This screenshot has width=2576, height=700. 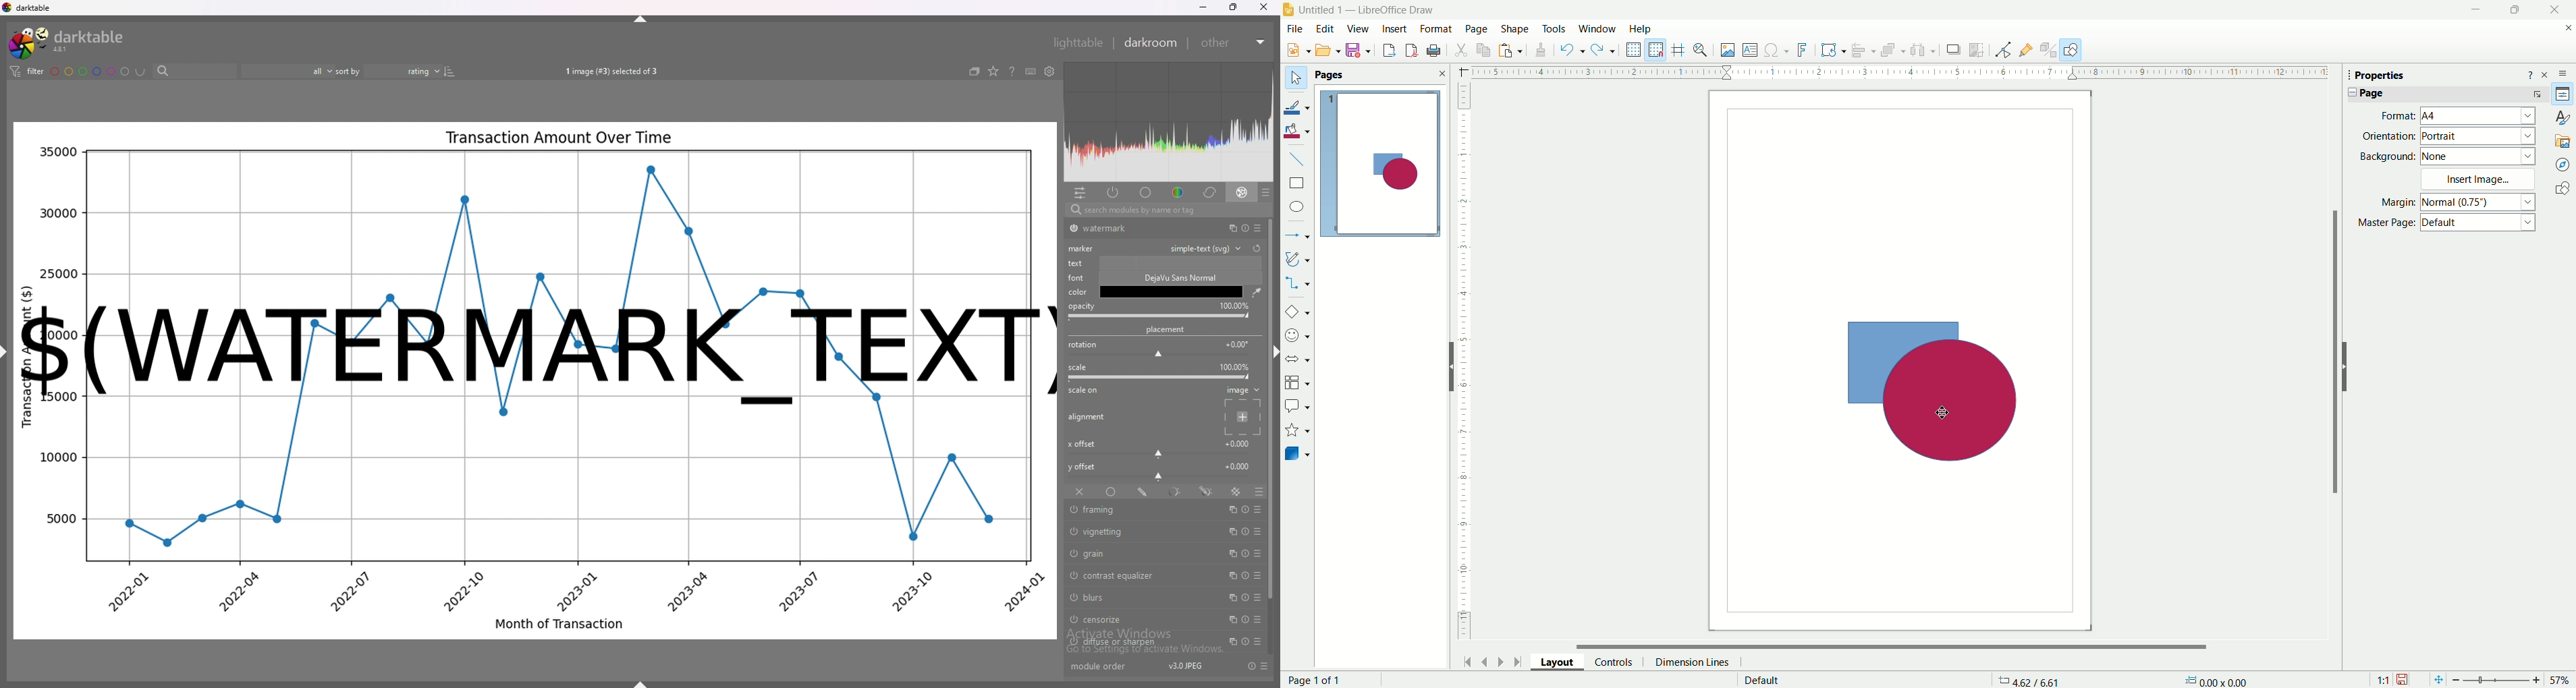 What do you see at coordinates (2334, 376) in the screenshot?
I see `vertical scroll bar` at bounding box center [2334, 376].